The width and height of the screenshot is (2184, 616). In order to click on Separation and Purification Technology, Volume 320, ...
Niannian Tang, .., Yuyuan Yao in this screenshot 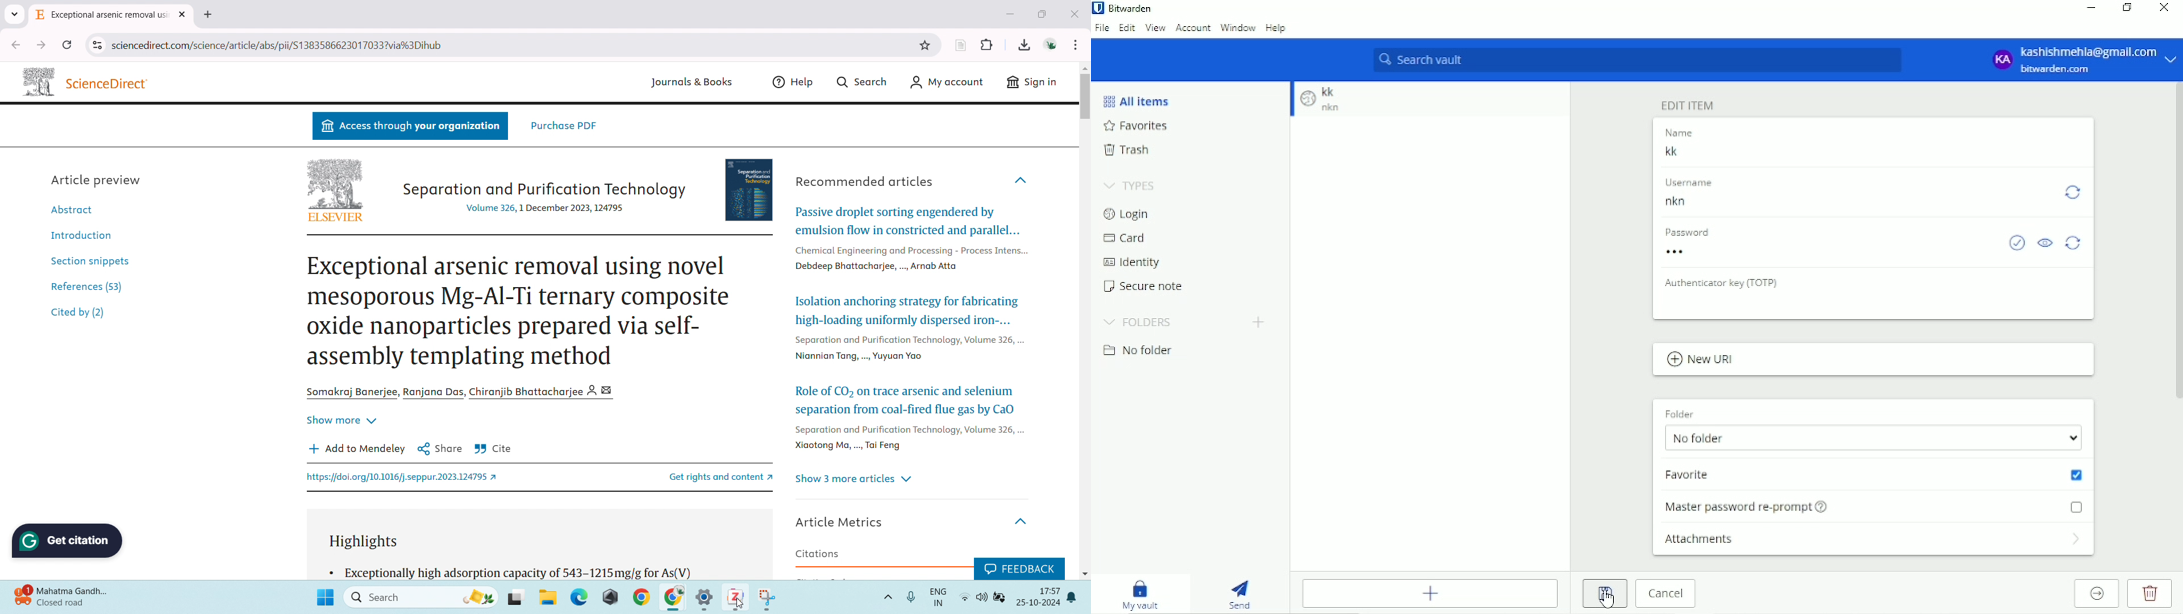, I will do `click(910, 350)`.